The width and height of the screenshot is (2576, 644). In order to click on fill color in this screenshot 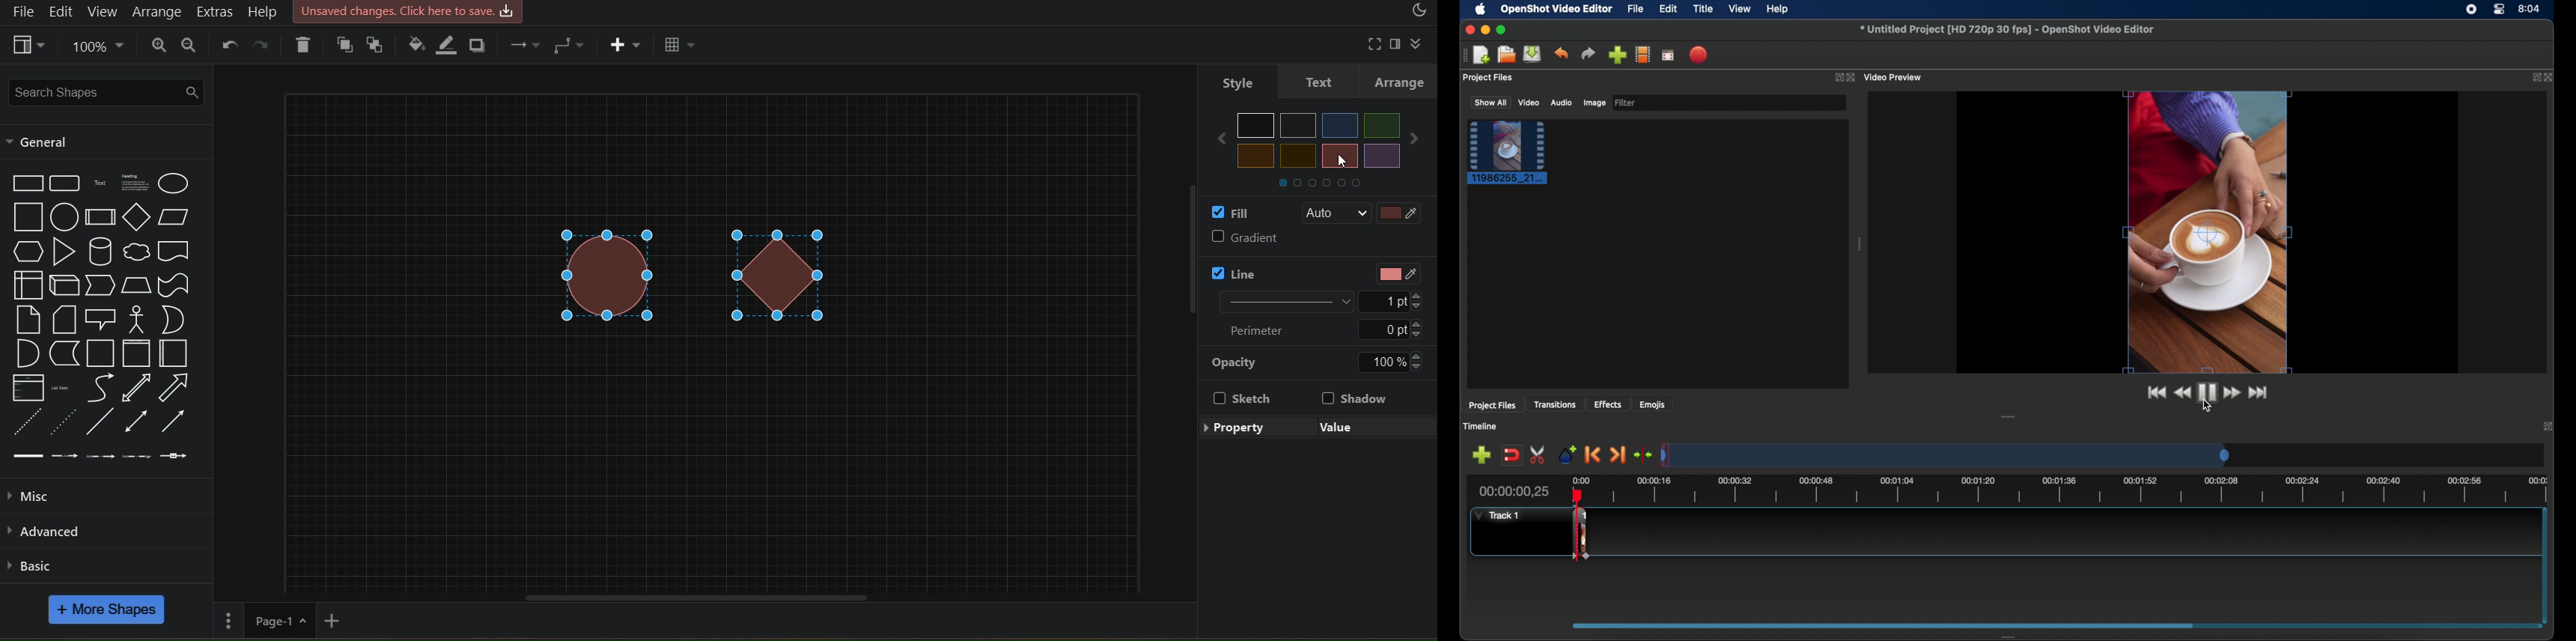, I will do `click(414, 46)`.